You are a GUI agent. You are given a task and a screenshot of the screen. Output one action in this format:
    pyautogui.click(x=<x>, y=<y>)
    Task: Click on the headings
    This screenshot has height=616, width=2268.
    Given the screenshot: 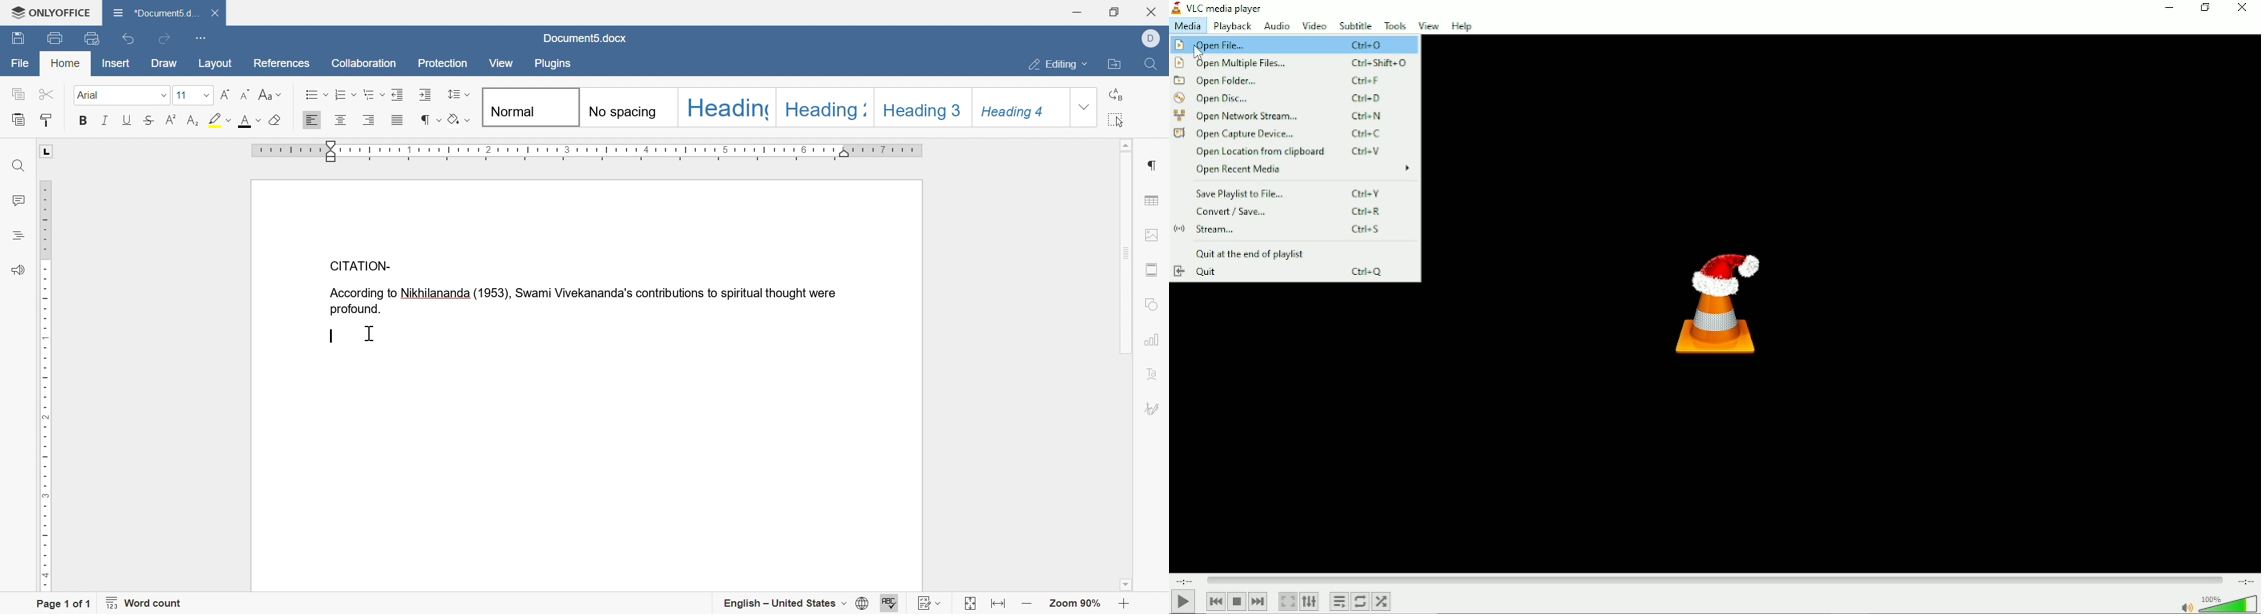 What is the action you would take?
    pyautogui.click(x=19, y=236)
    